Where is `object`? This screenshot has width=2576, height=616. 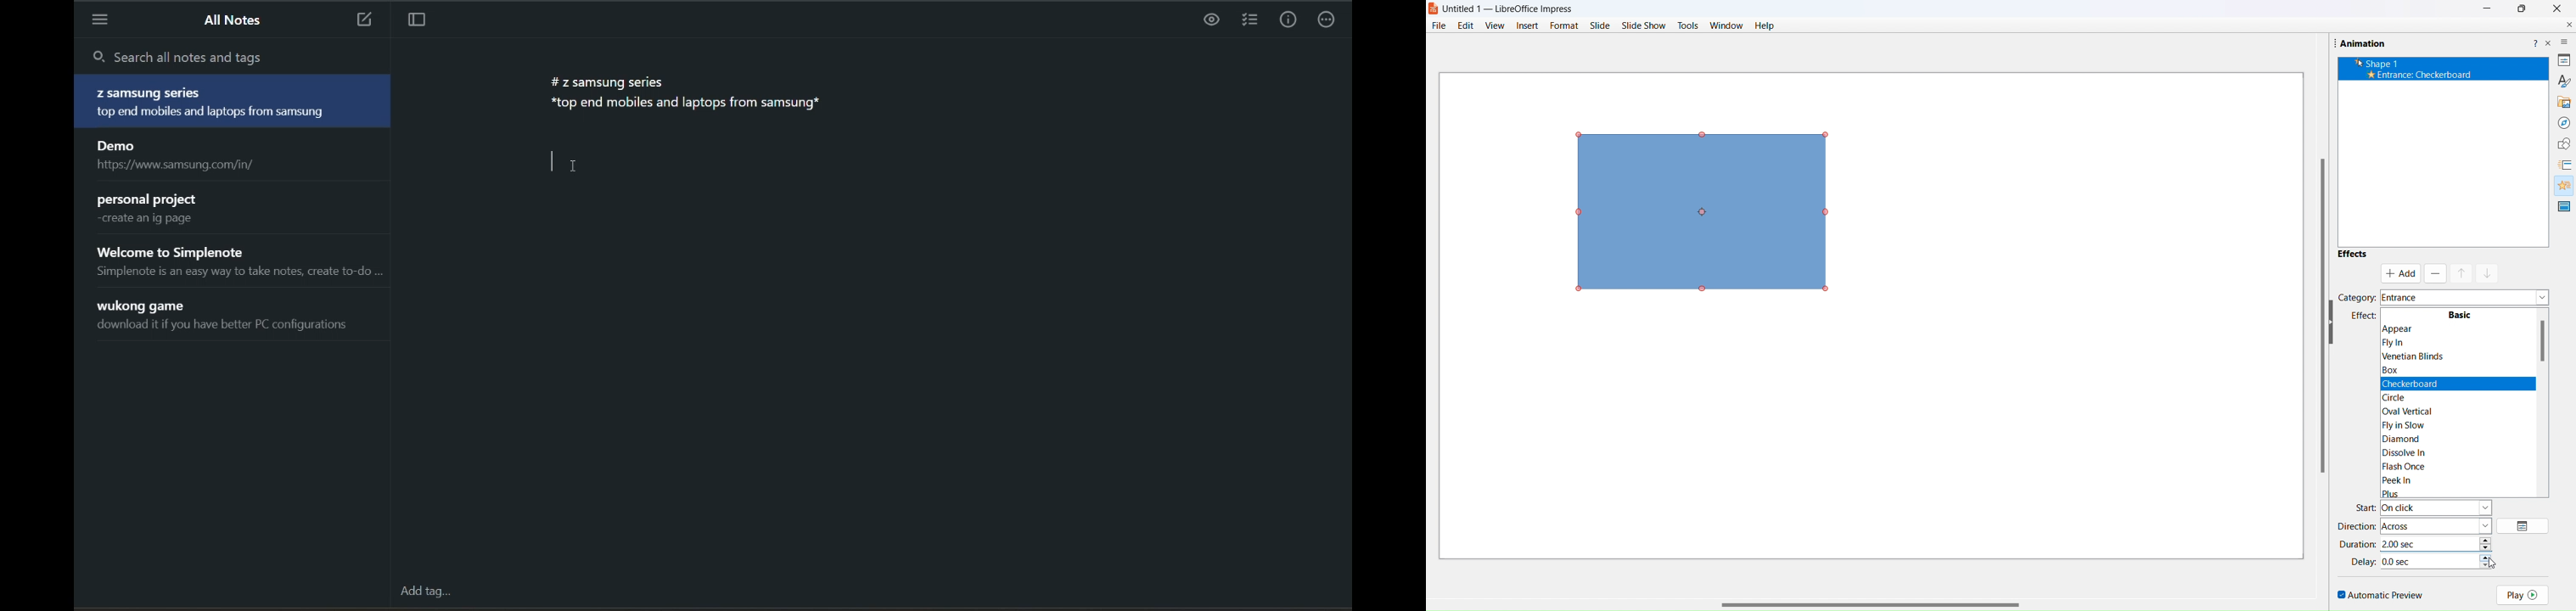 object is located at coordinates (1711, 210).